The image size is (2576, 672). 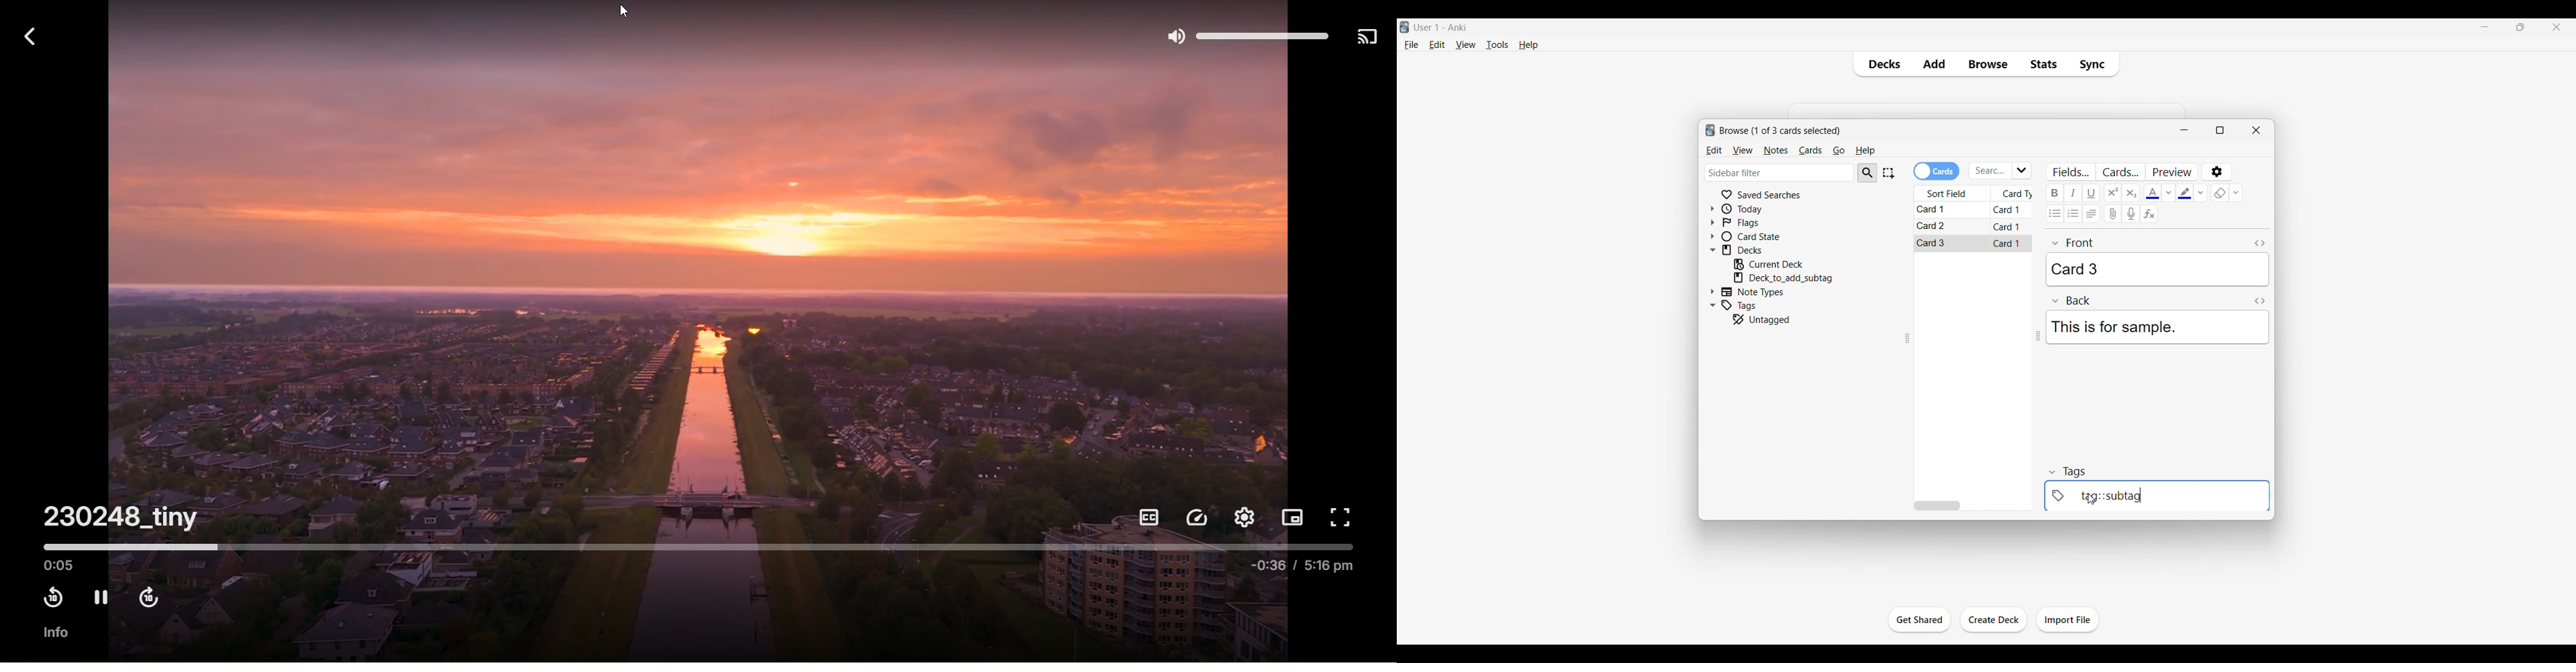 I want to click on Edit menu, so click(x=1437, y=44).